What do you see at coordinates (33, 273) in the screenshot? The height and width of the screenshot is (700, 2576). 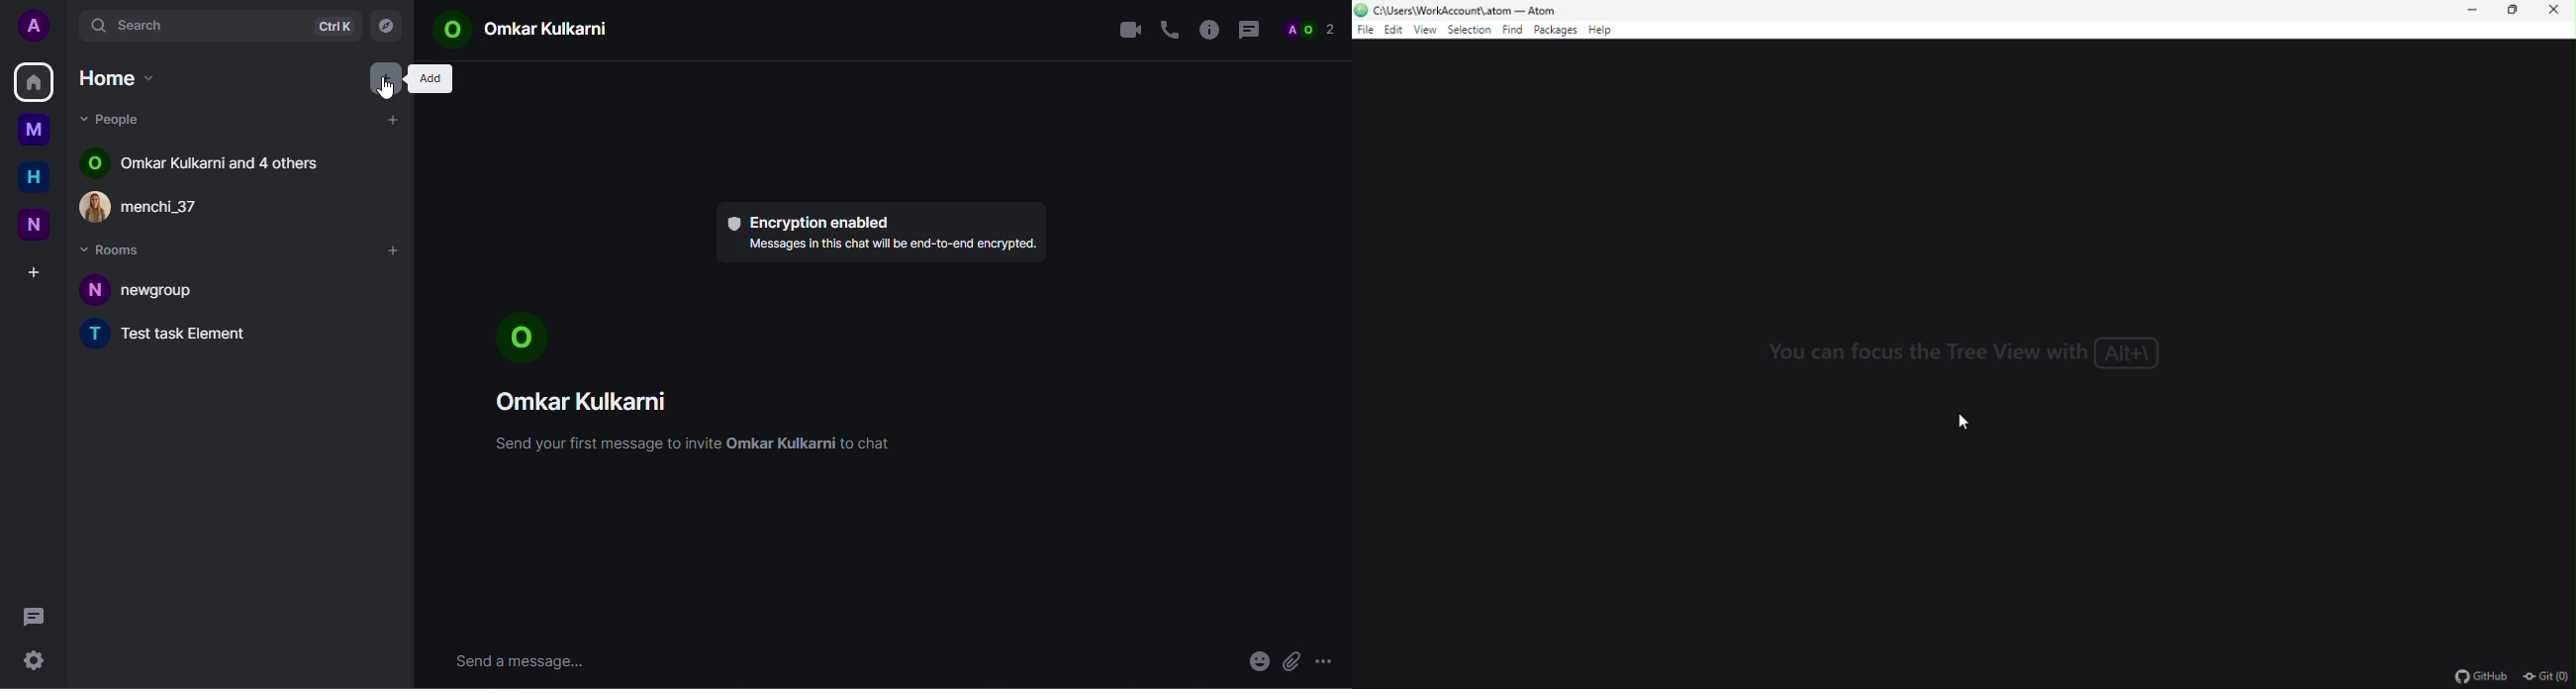 I see `create space` at bounding box center [33, 273].